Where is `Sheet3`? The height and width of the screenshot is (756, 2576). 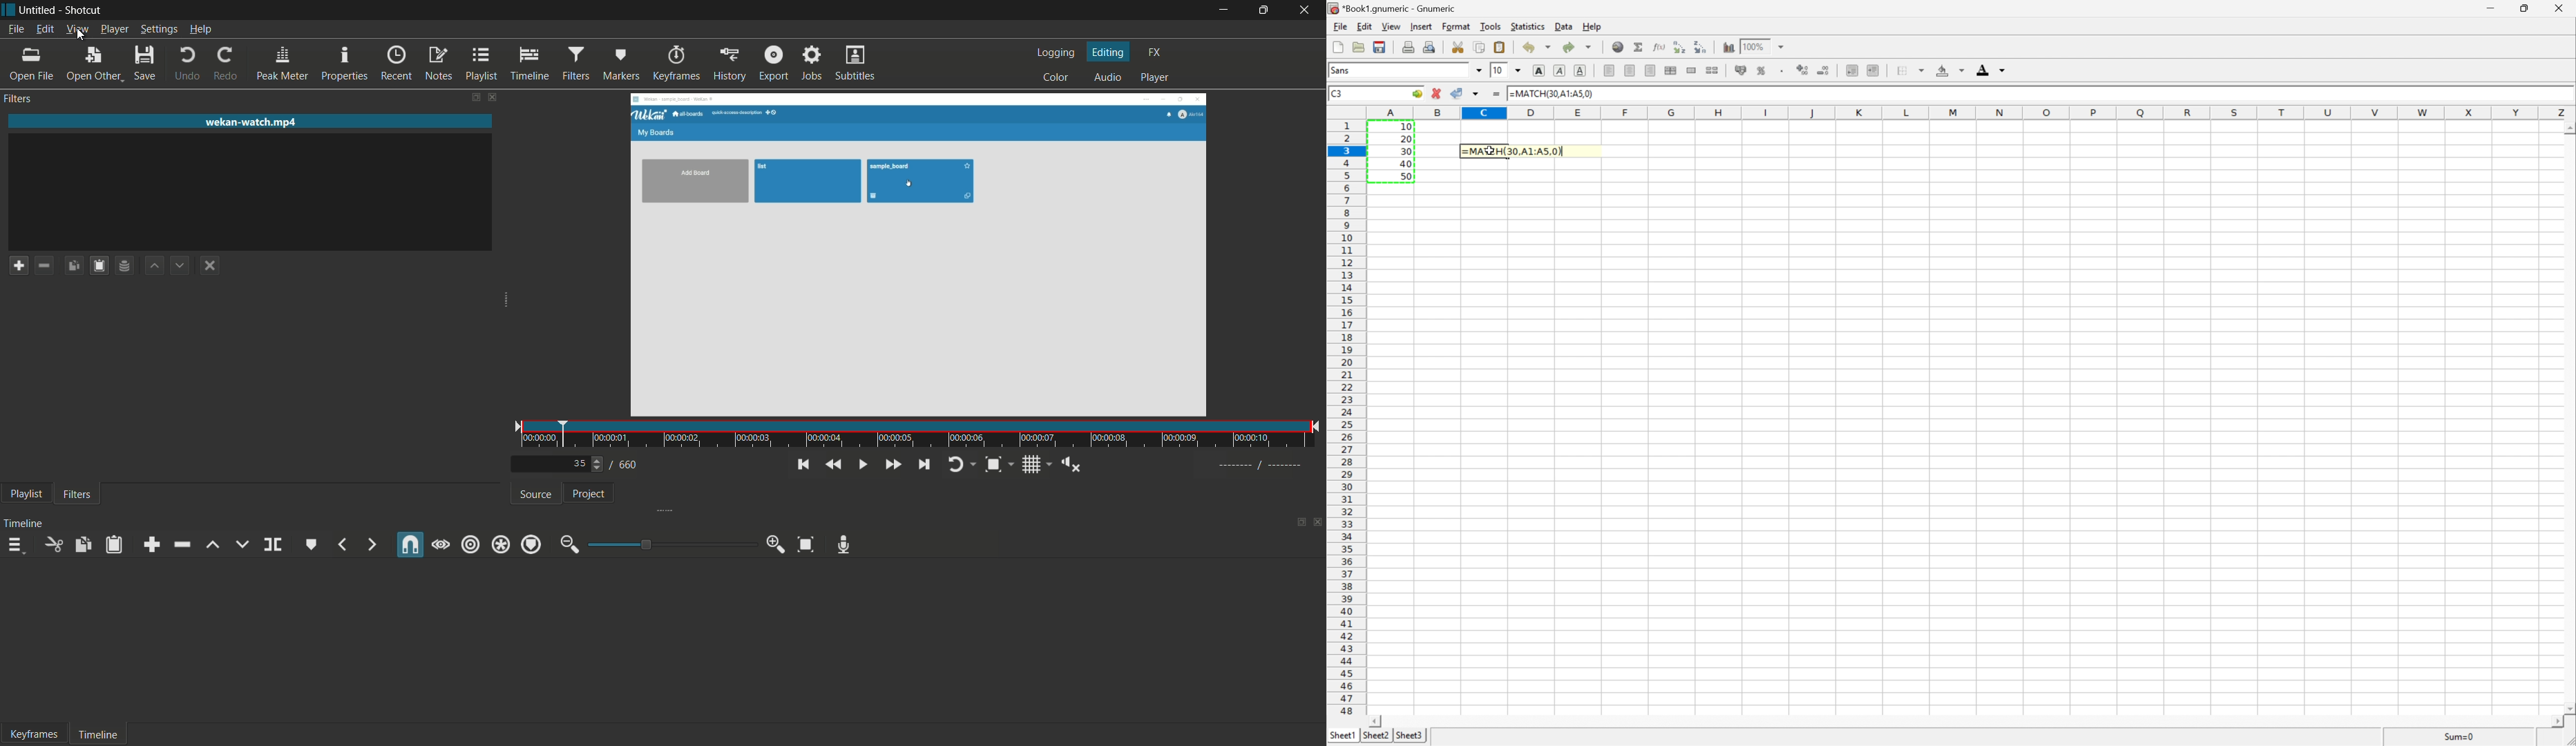 Sheet3 is located at coordinates (1412, 734).